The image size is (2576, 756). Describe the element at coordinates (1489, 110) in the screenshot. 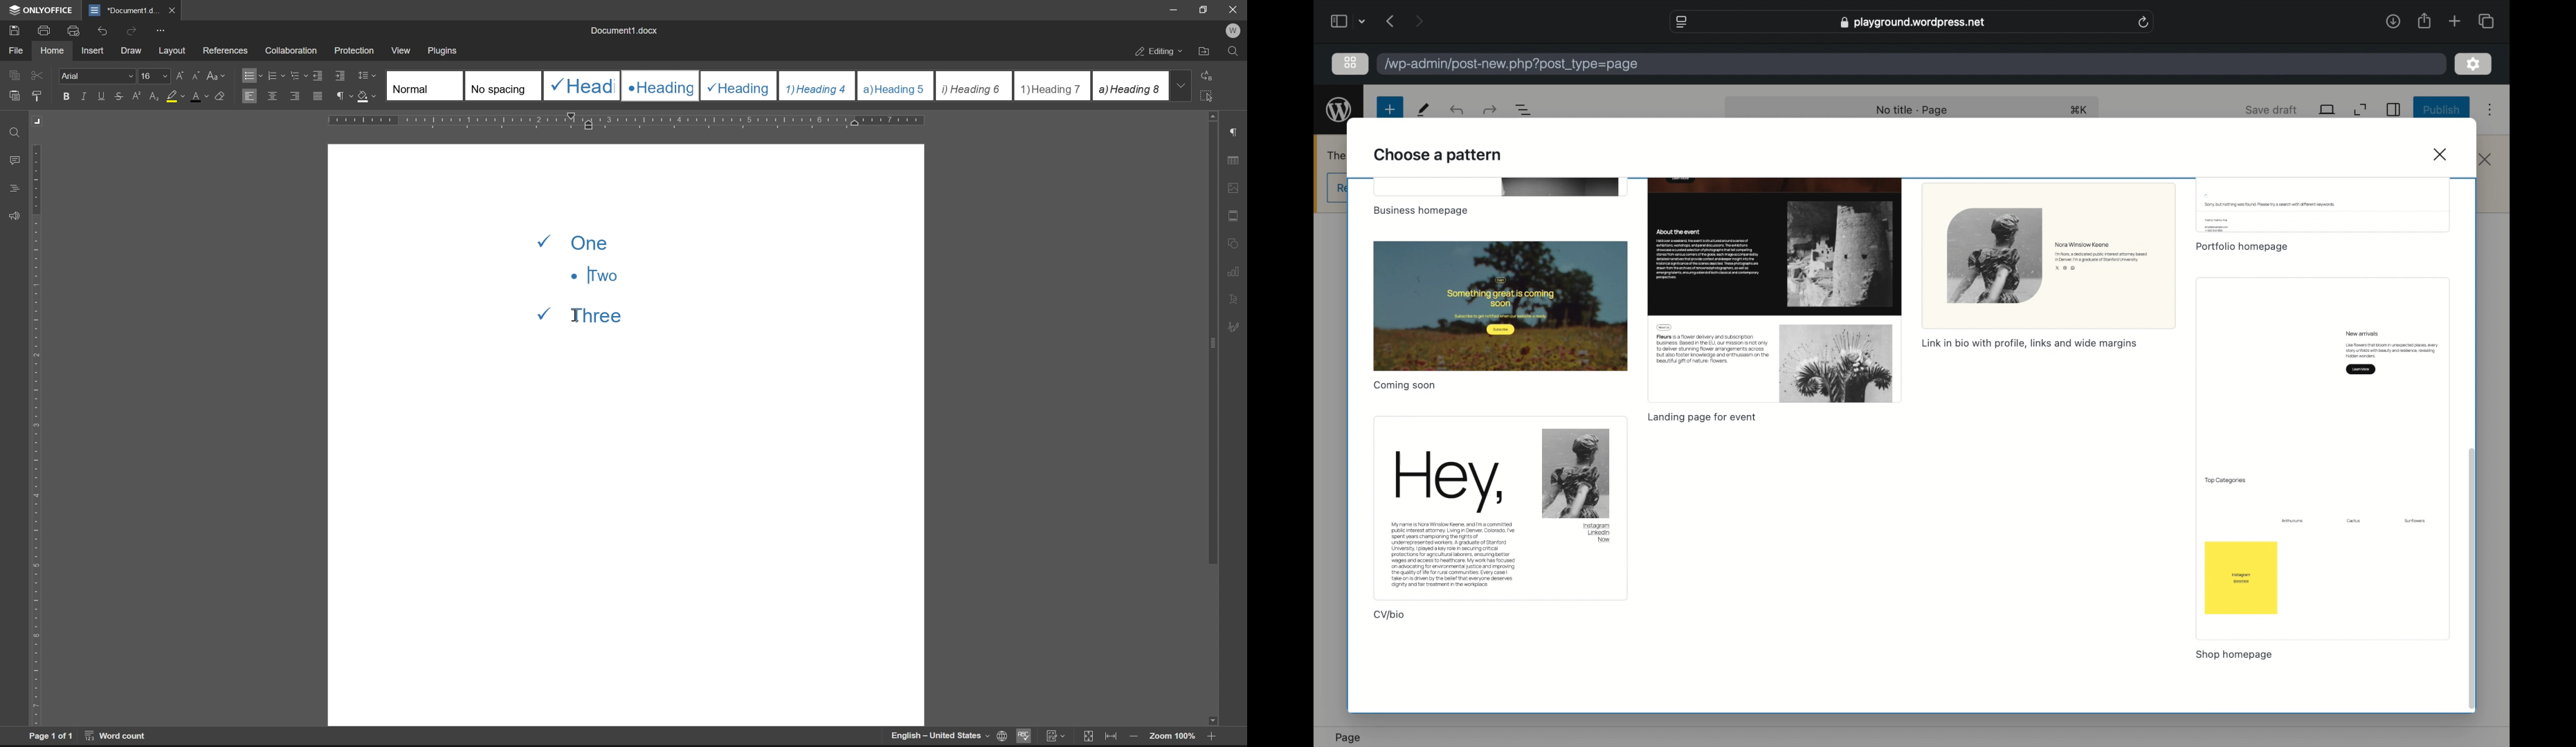

I see `undo` at that location.